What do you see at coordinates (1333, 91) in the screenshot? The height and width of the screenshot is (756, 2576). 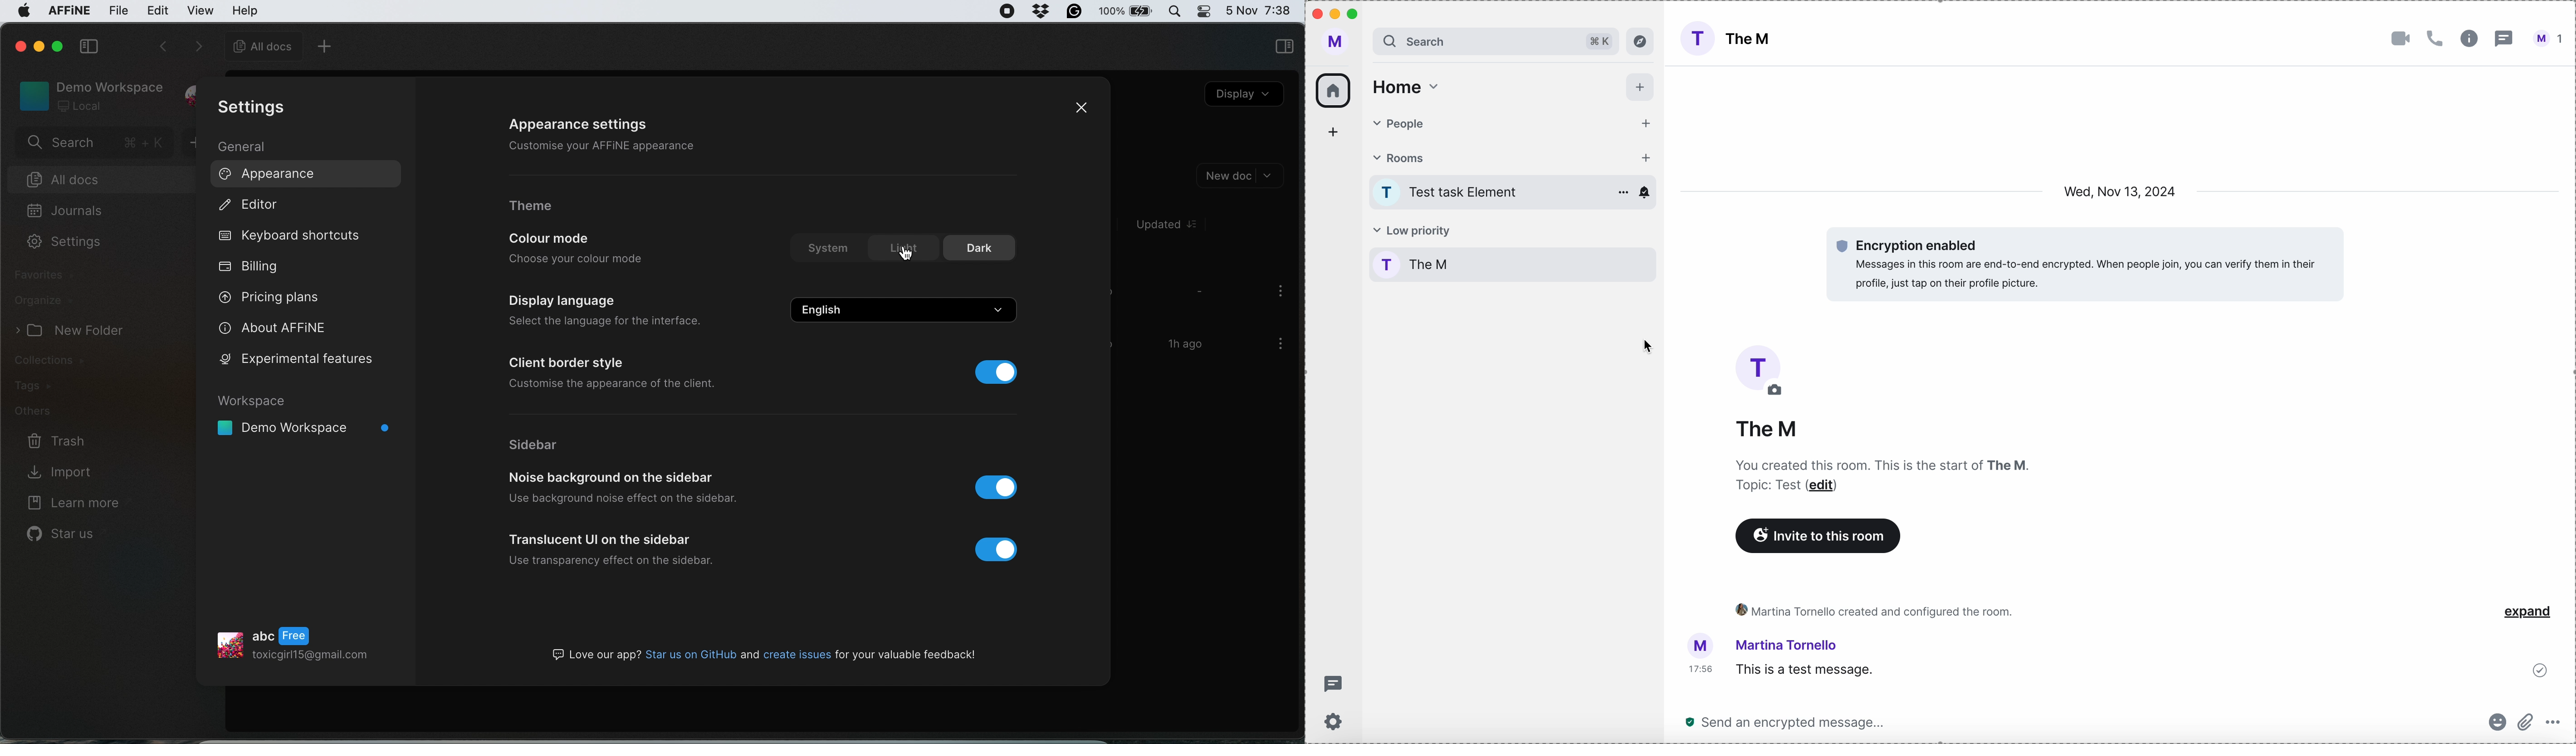 I see `home icon` at bounding box center [1333, 91].